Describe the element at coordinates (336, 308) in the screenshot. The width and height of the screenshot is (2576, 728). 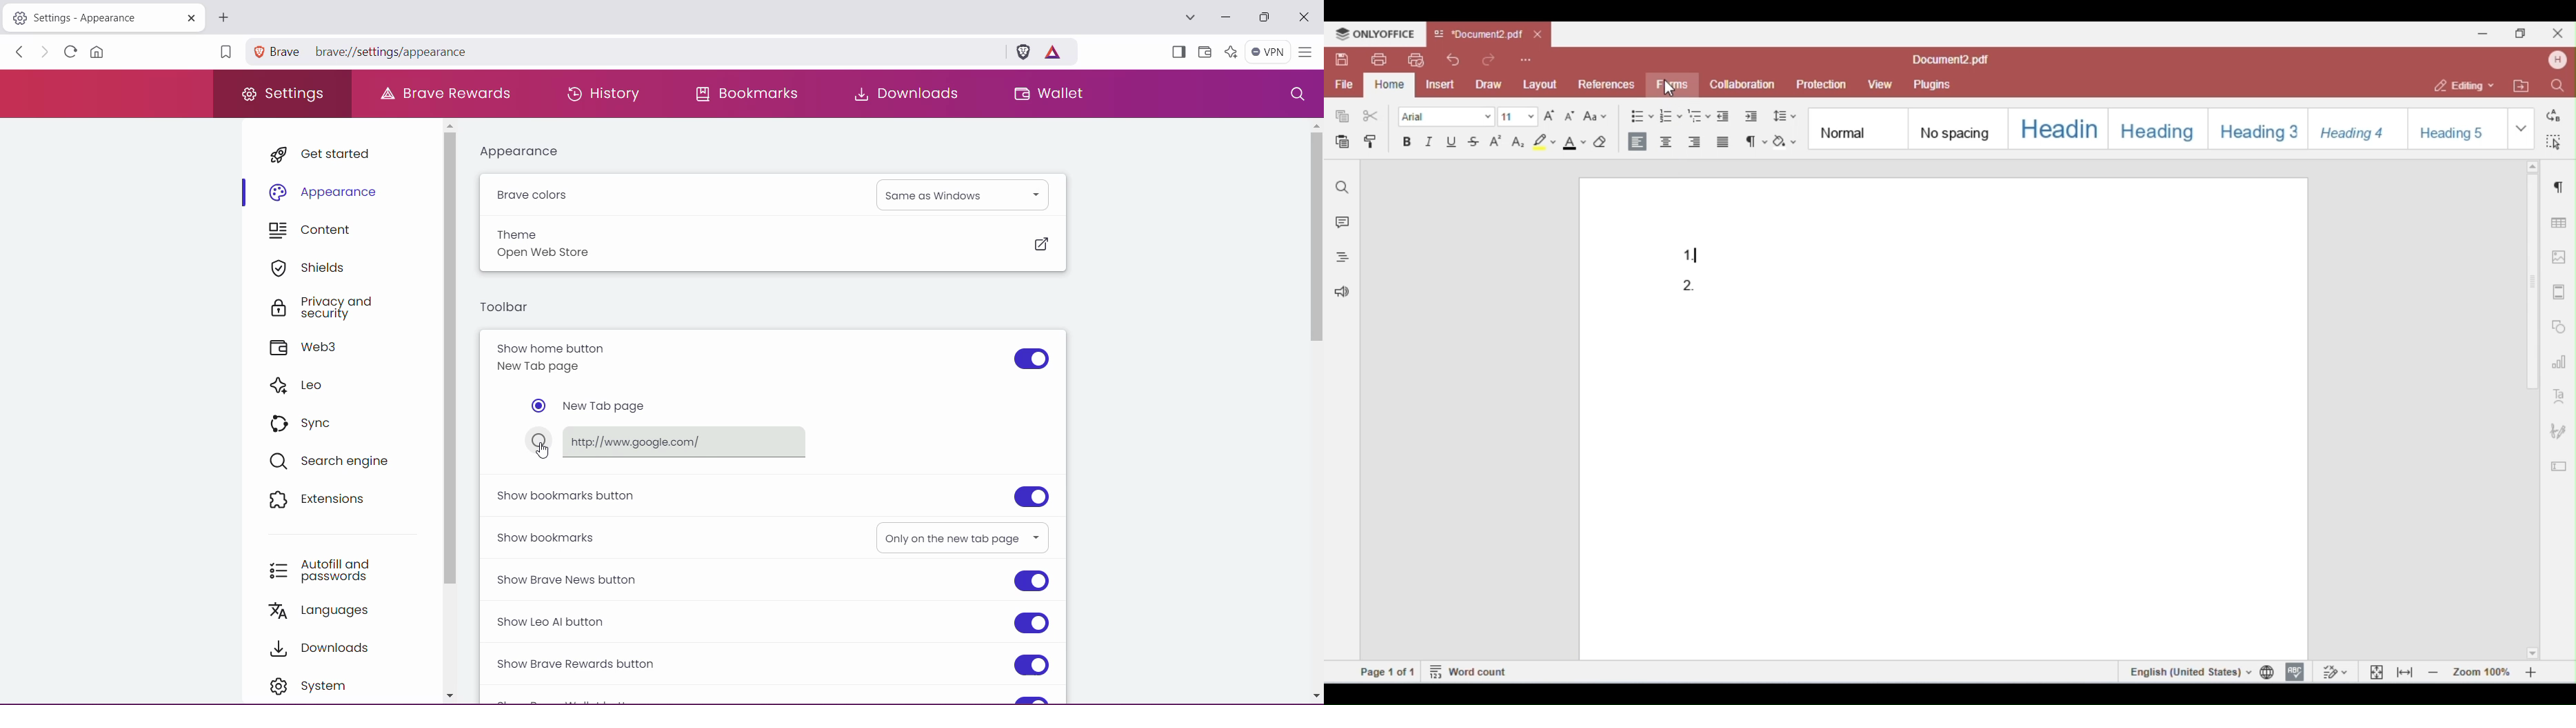
I see `Privacy and security` at that location.